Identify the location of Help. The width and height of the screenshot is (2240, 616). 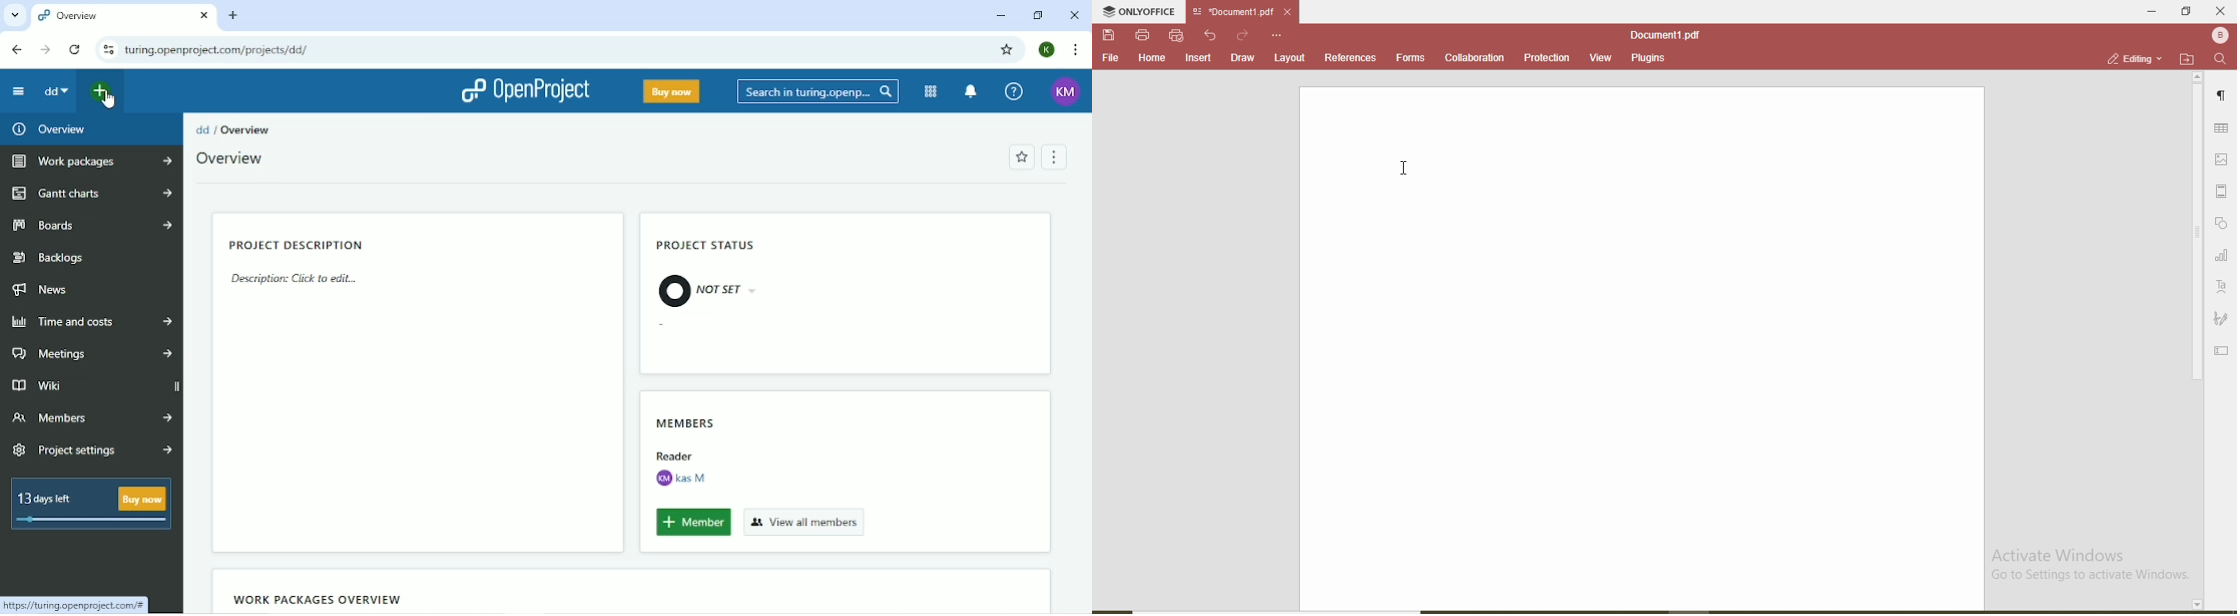
(1014, 91).